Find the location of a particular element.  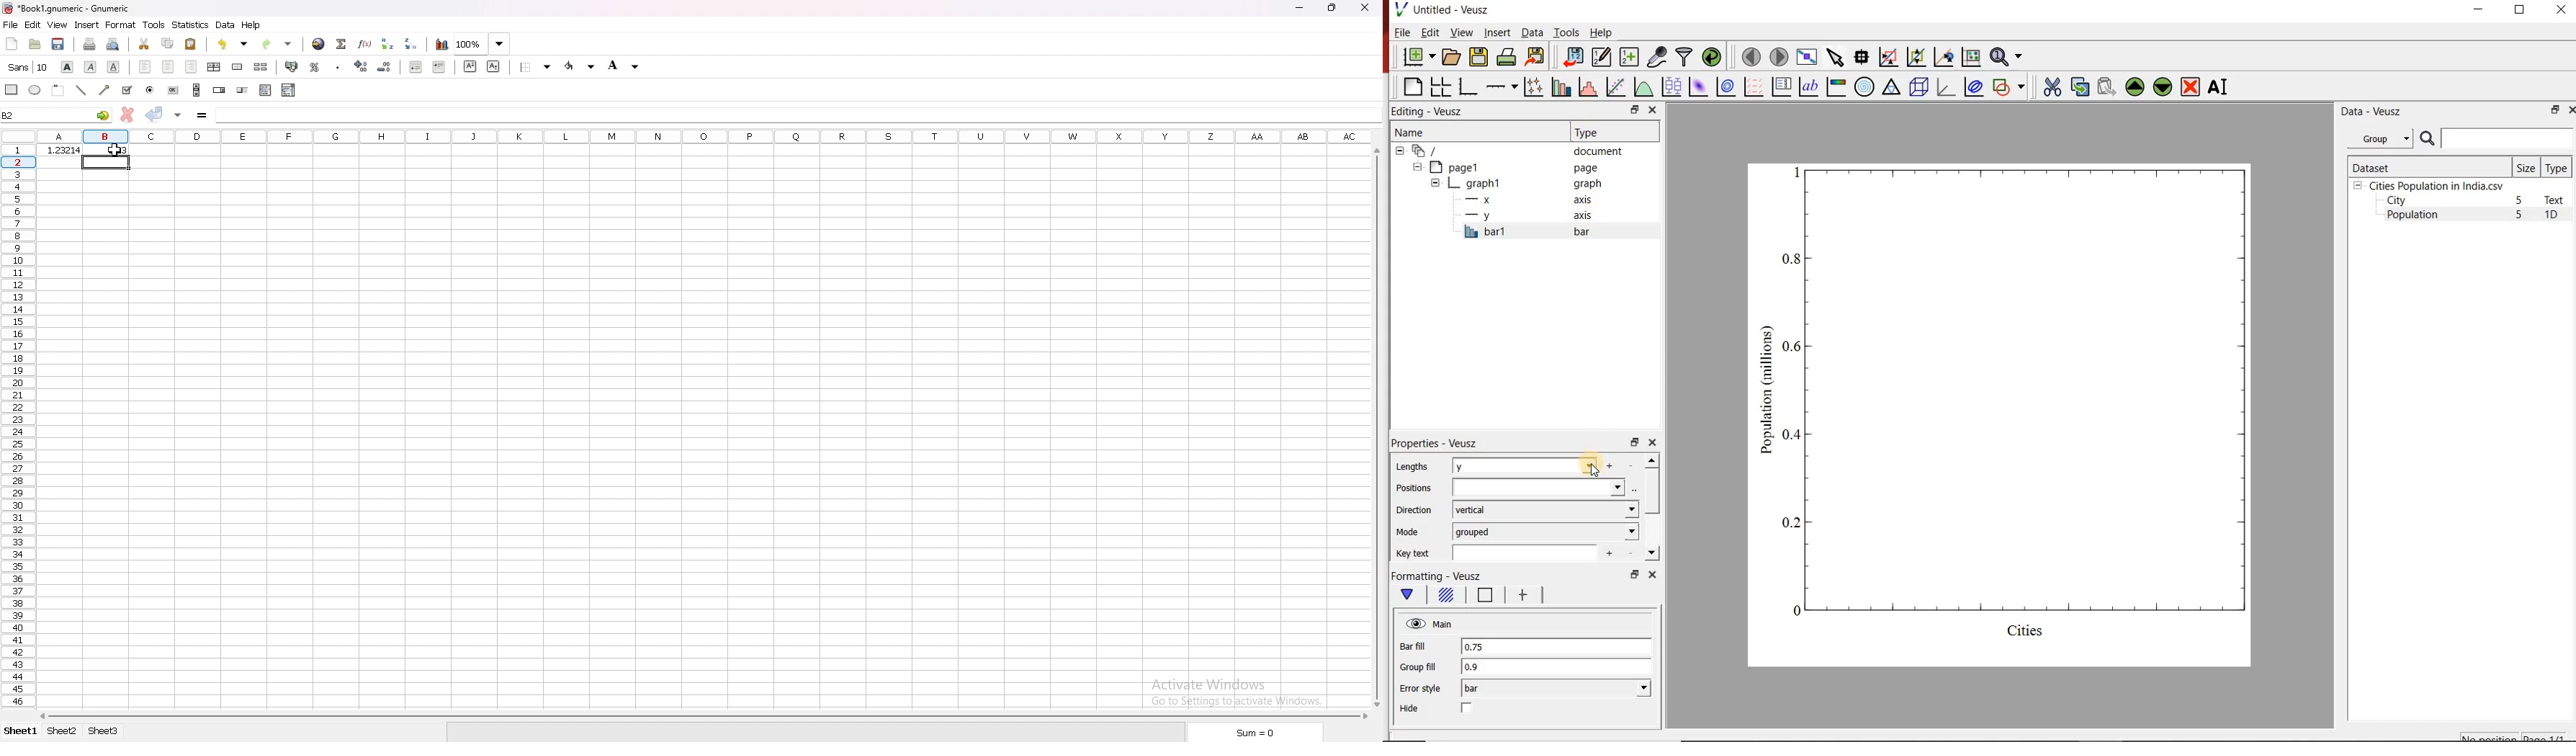

hyperlink is located at coordinates (319, 44).